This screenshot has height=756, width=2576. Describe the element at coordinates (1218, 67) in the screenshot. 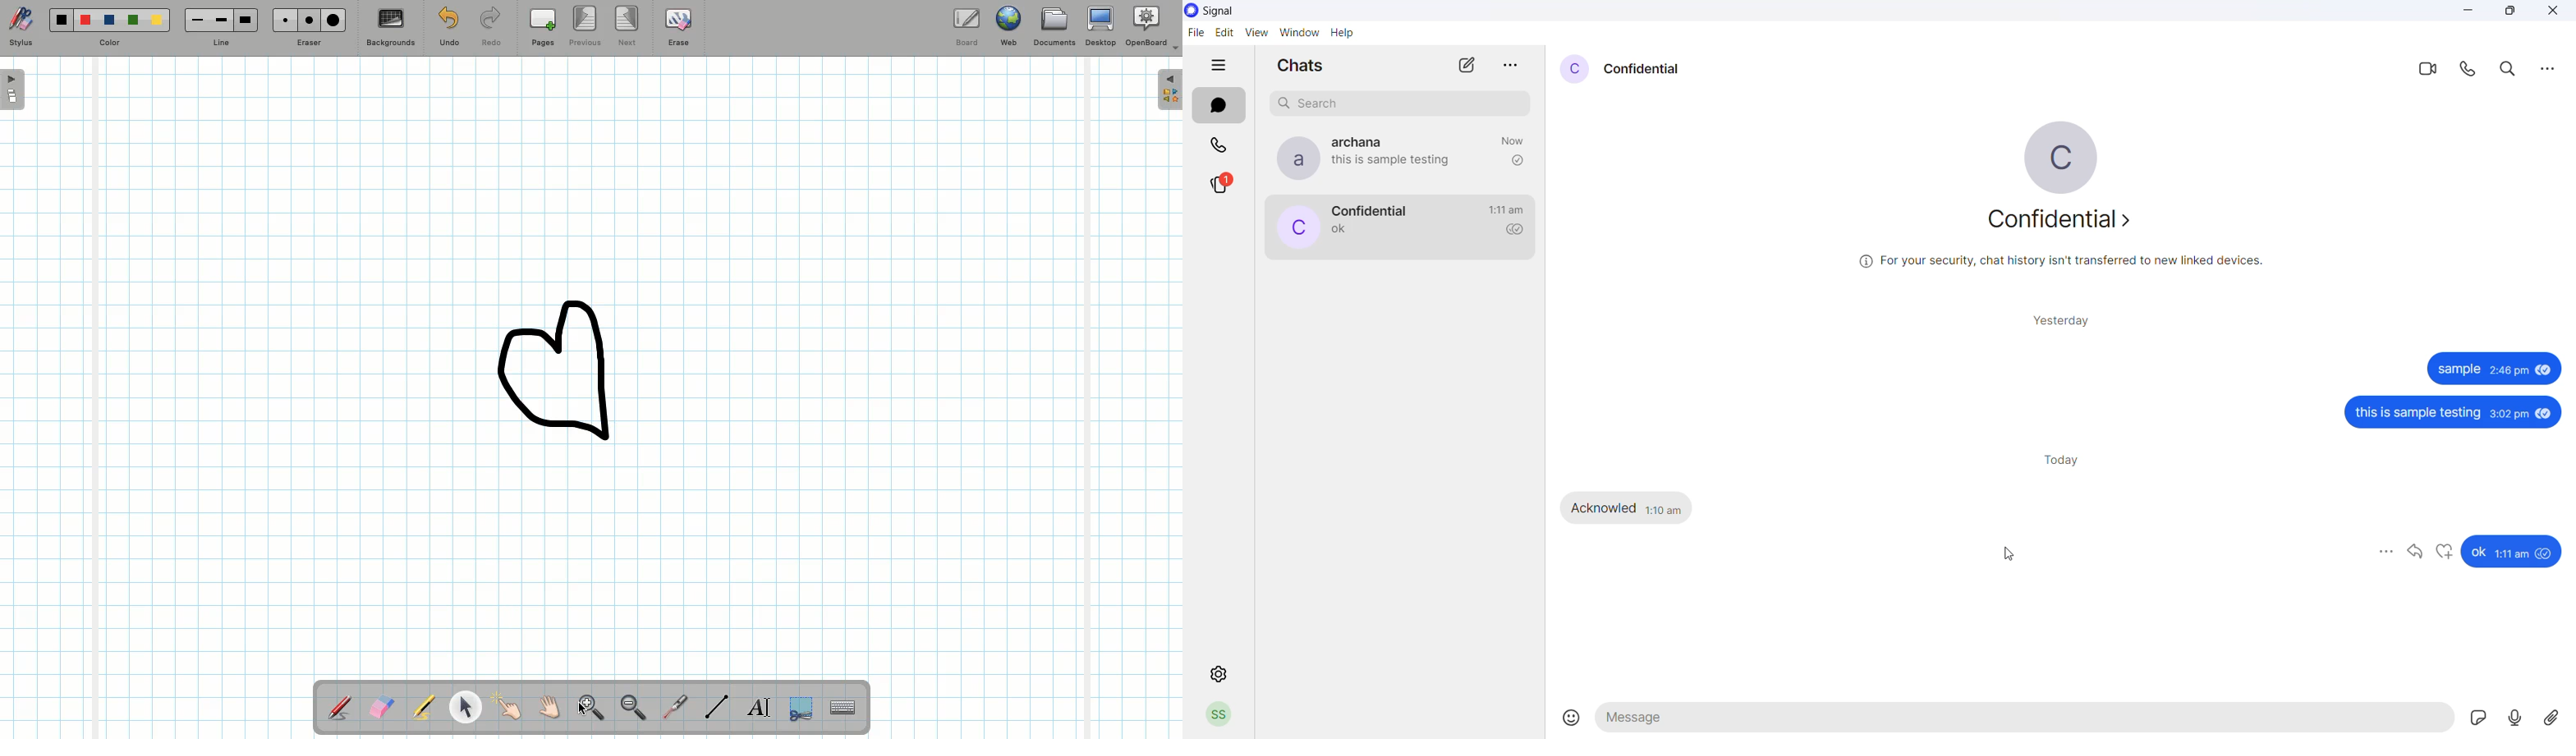

I see `hide` at that location.